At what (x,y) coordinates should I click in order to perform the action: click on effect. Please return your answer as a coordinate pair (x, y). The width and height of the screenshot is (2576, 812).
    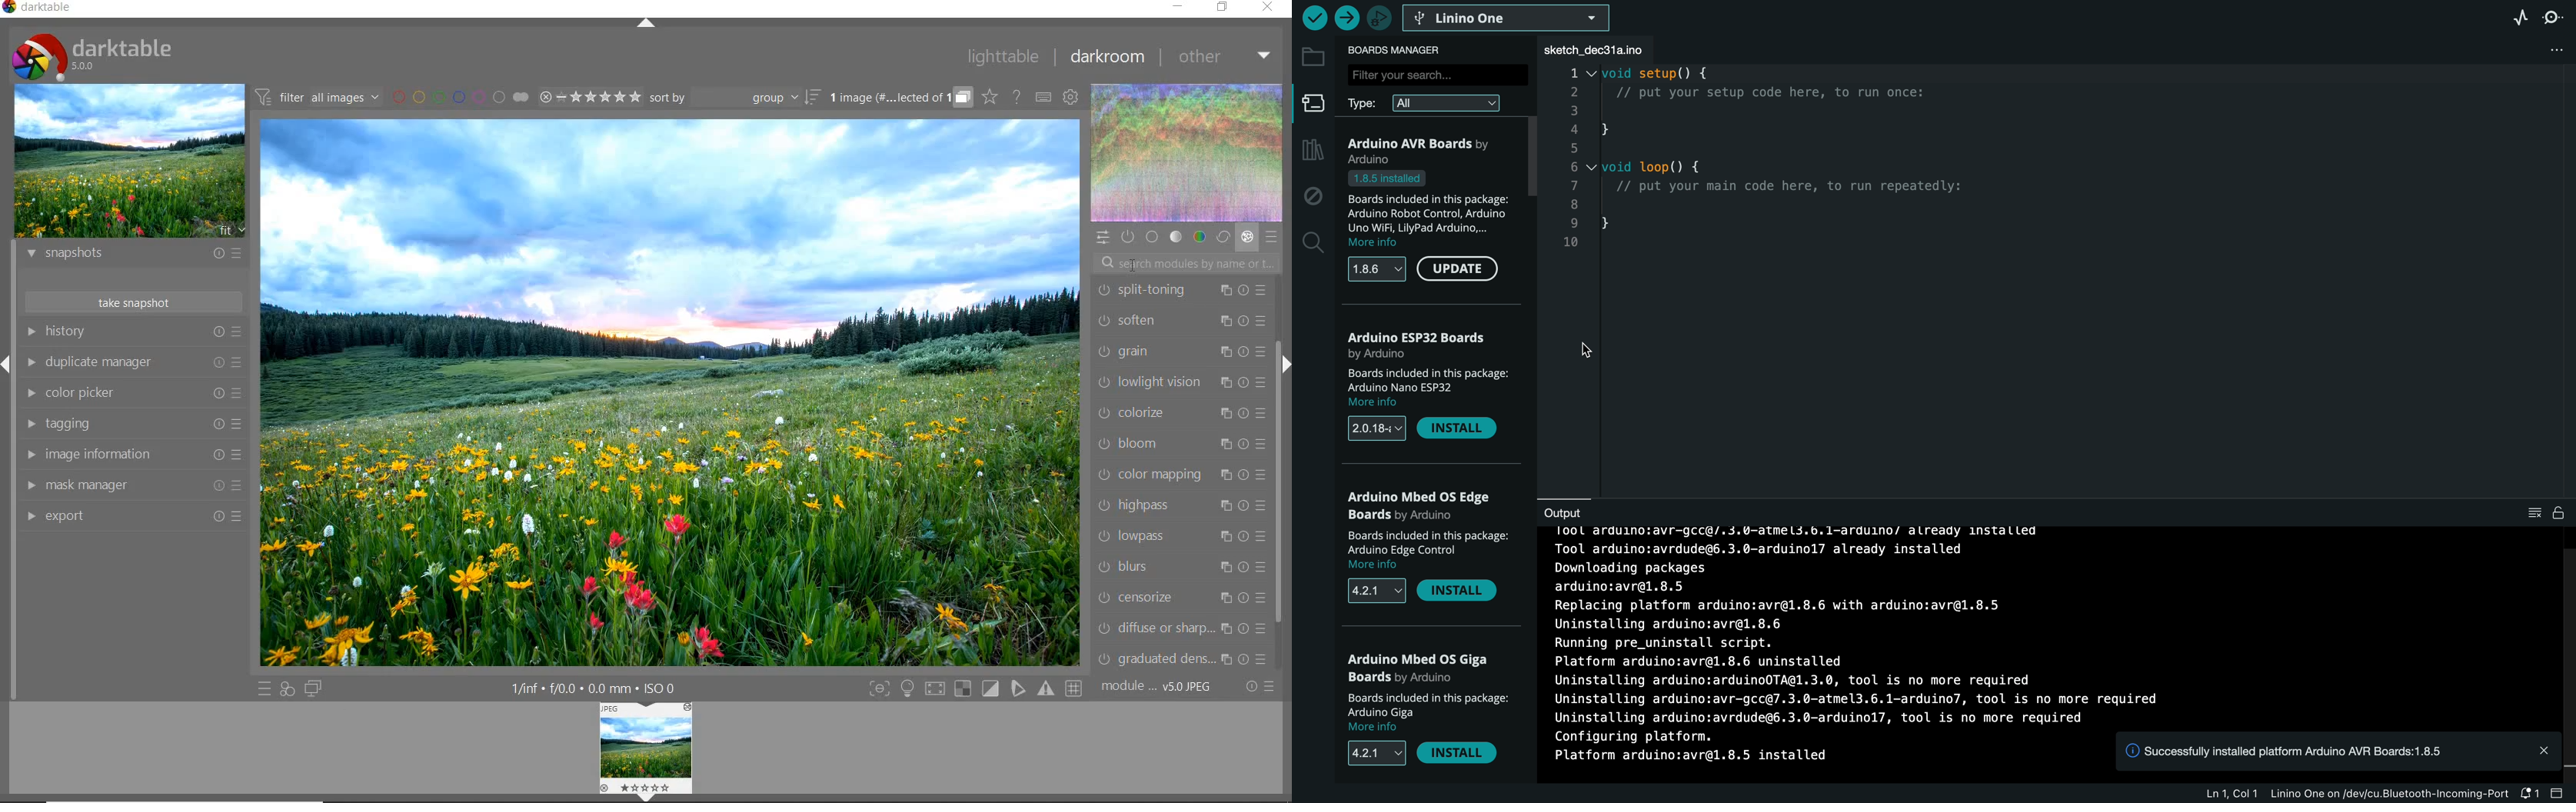
    Looking at the image, I should click on (1246, 238).